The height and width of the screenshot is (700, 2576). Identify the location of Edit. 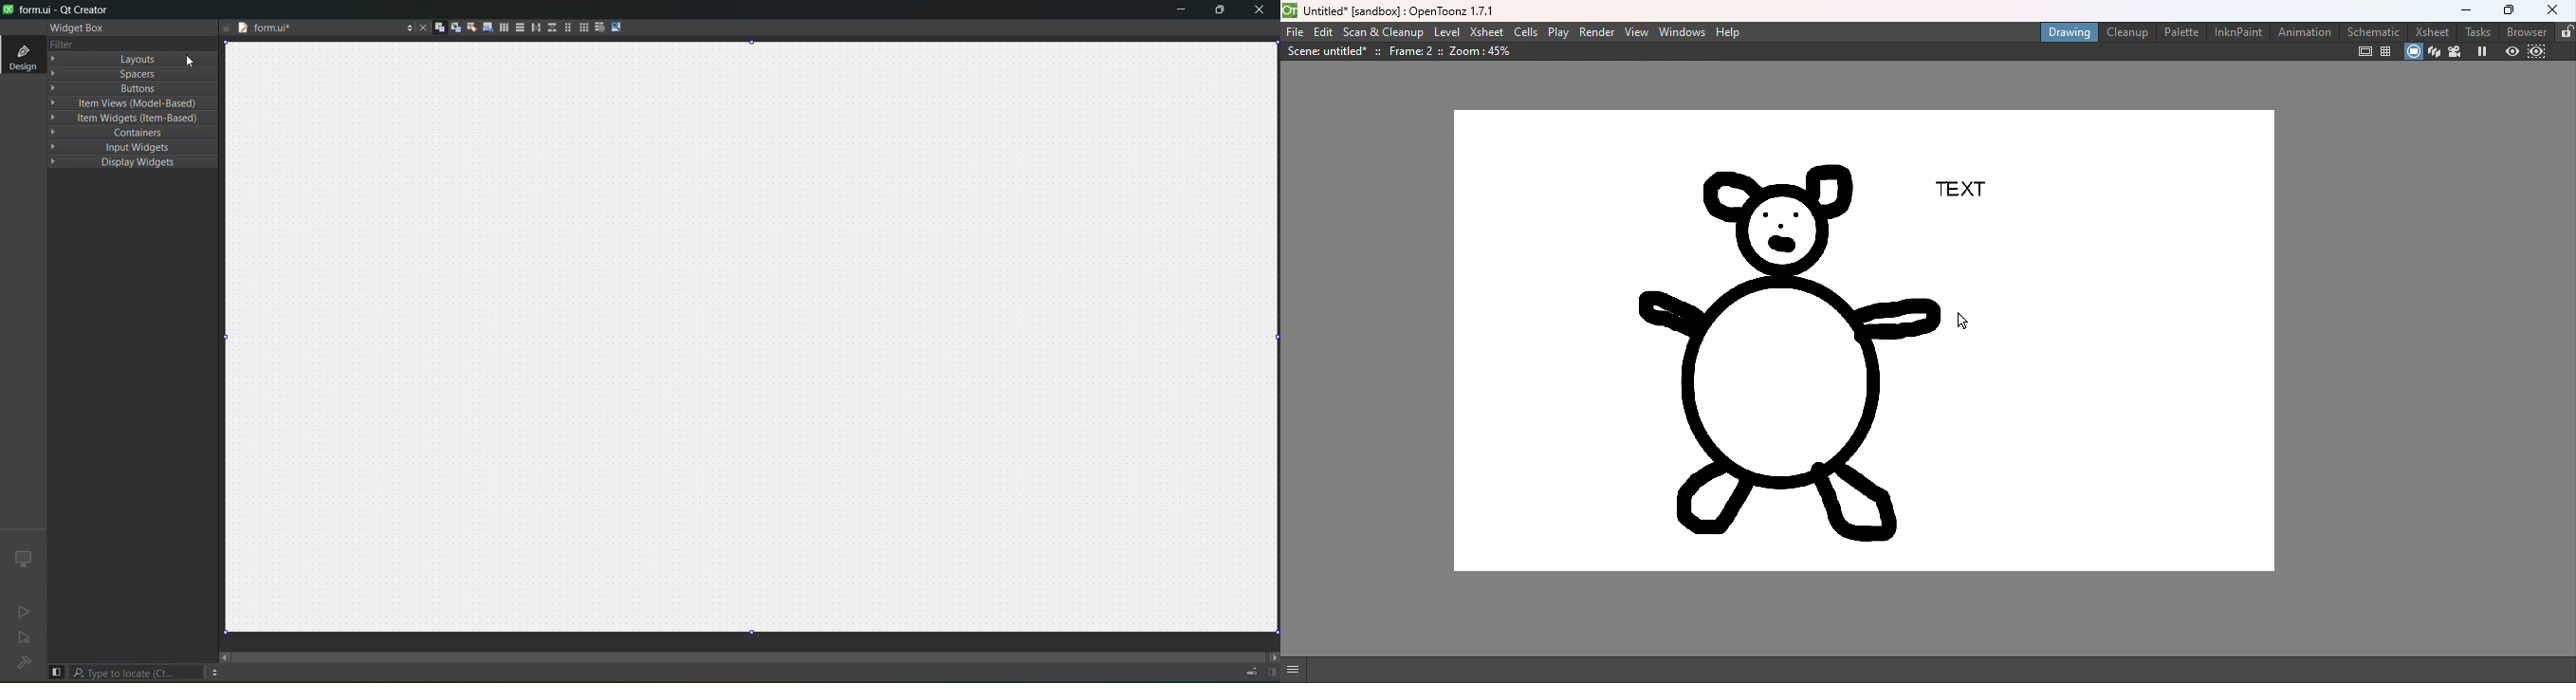
(1325, 30).